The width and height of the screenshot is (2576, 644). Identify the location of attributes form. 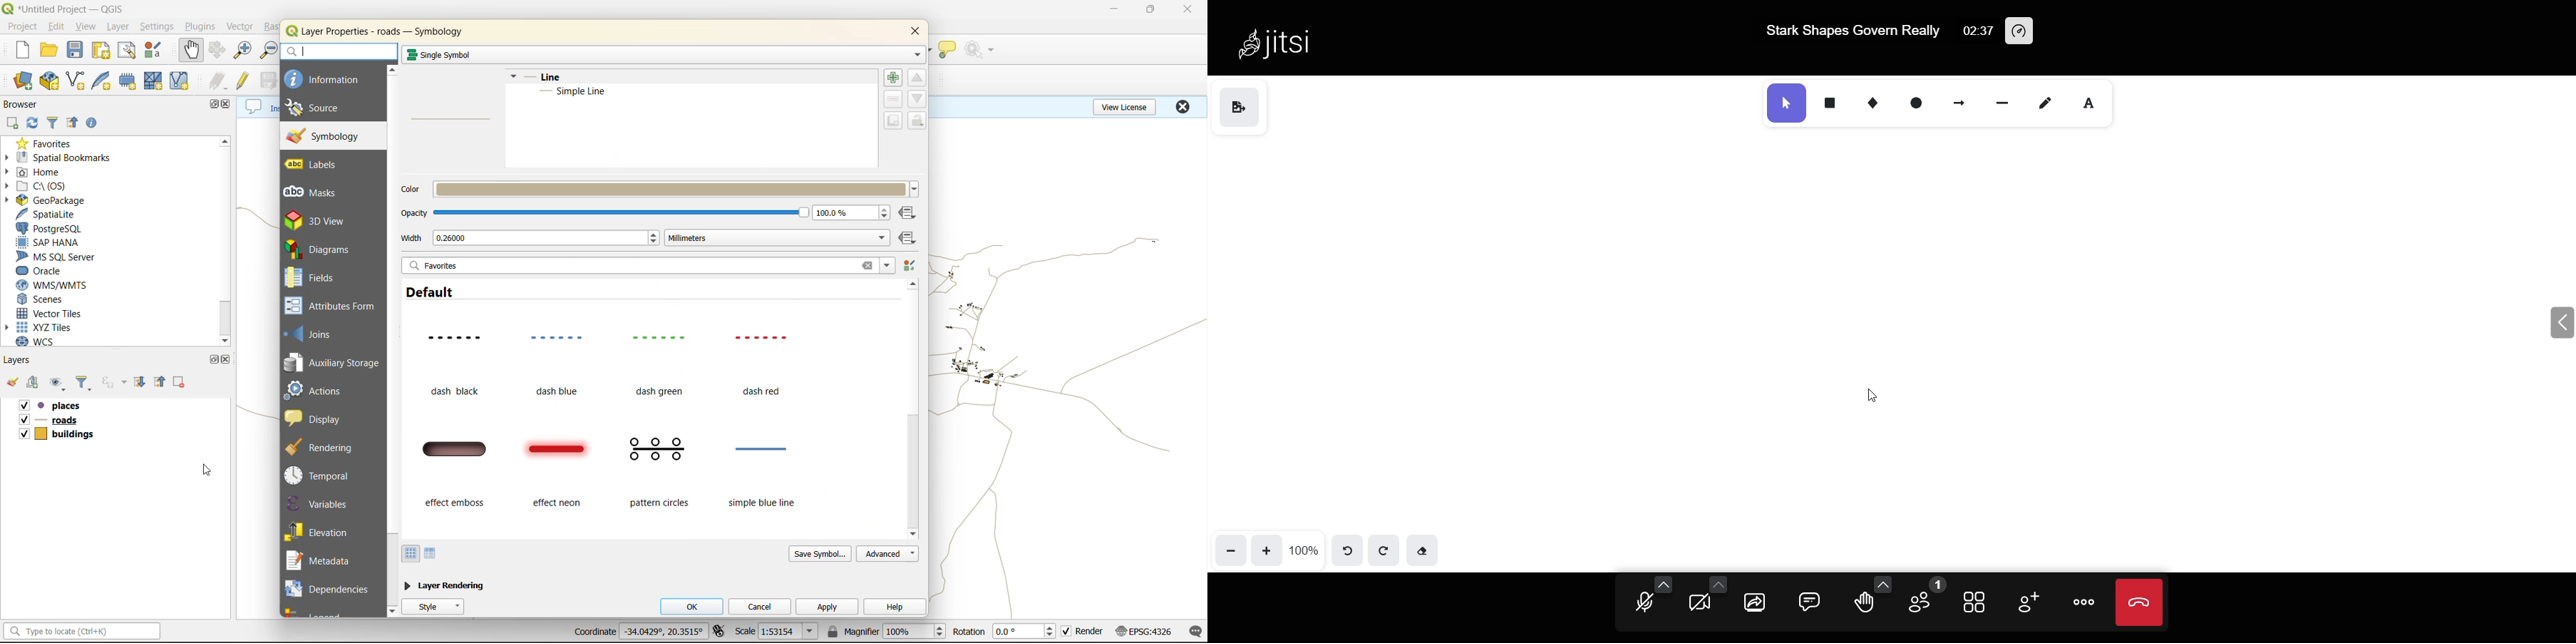
(327, 305).